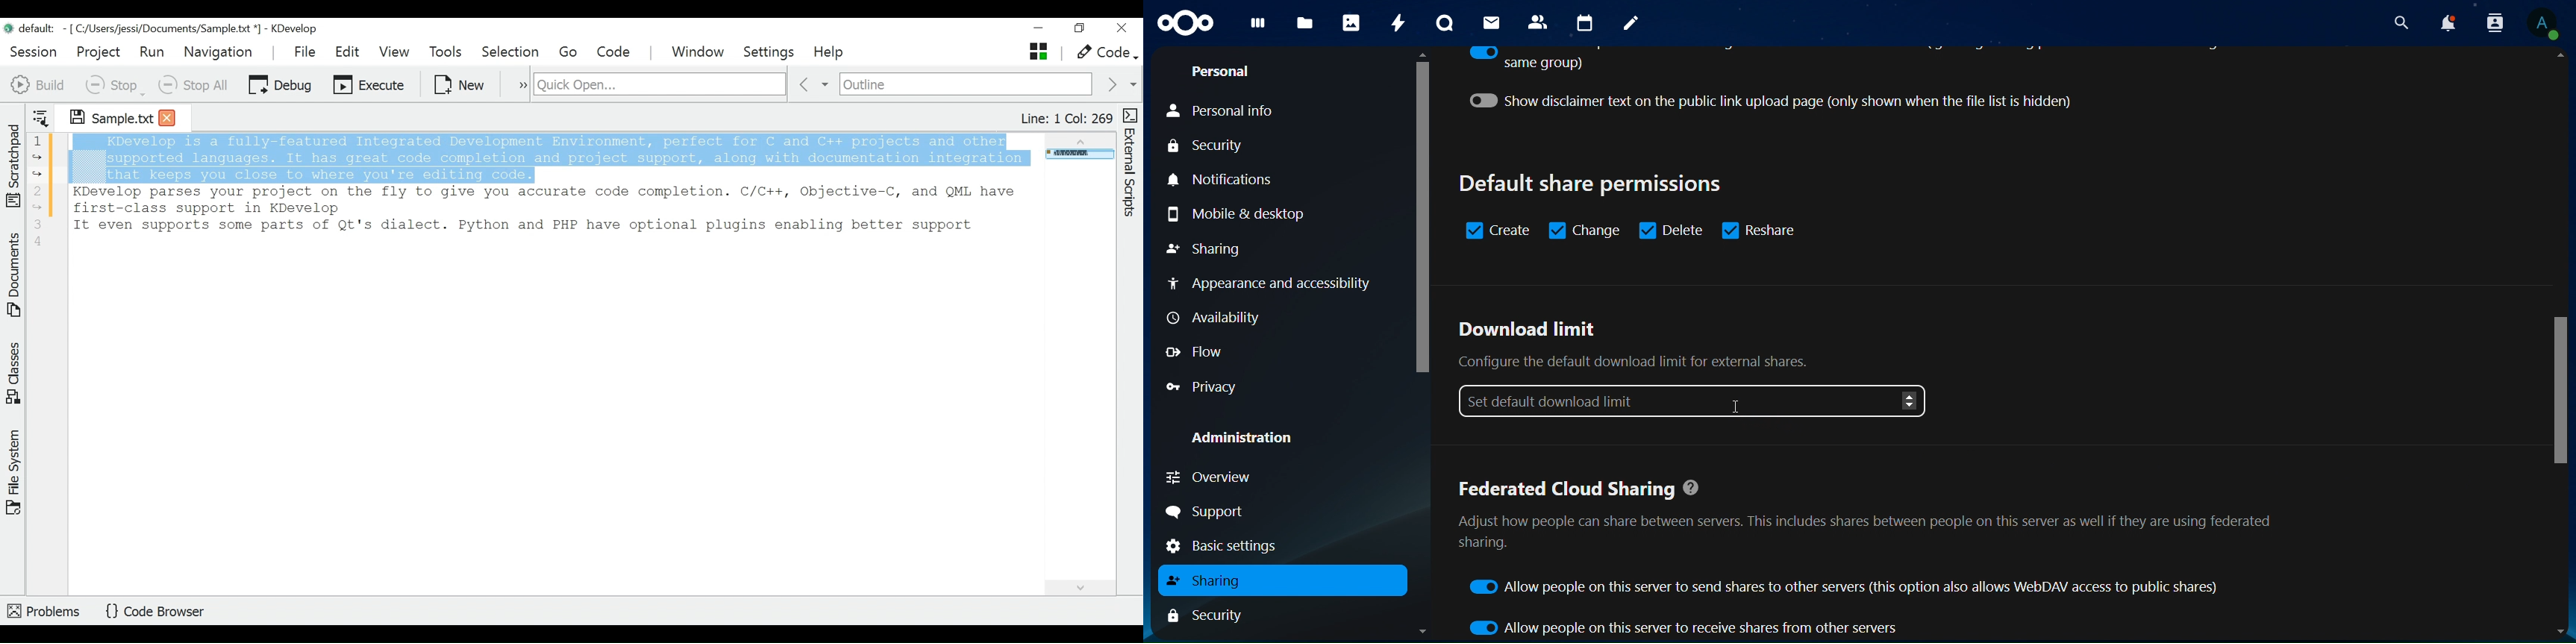  Describe the element at coordinates (1271, 284) in the screenshot. I see `appearance and accessibility` at that location.